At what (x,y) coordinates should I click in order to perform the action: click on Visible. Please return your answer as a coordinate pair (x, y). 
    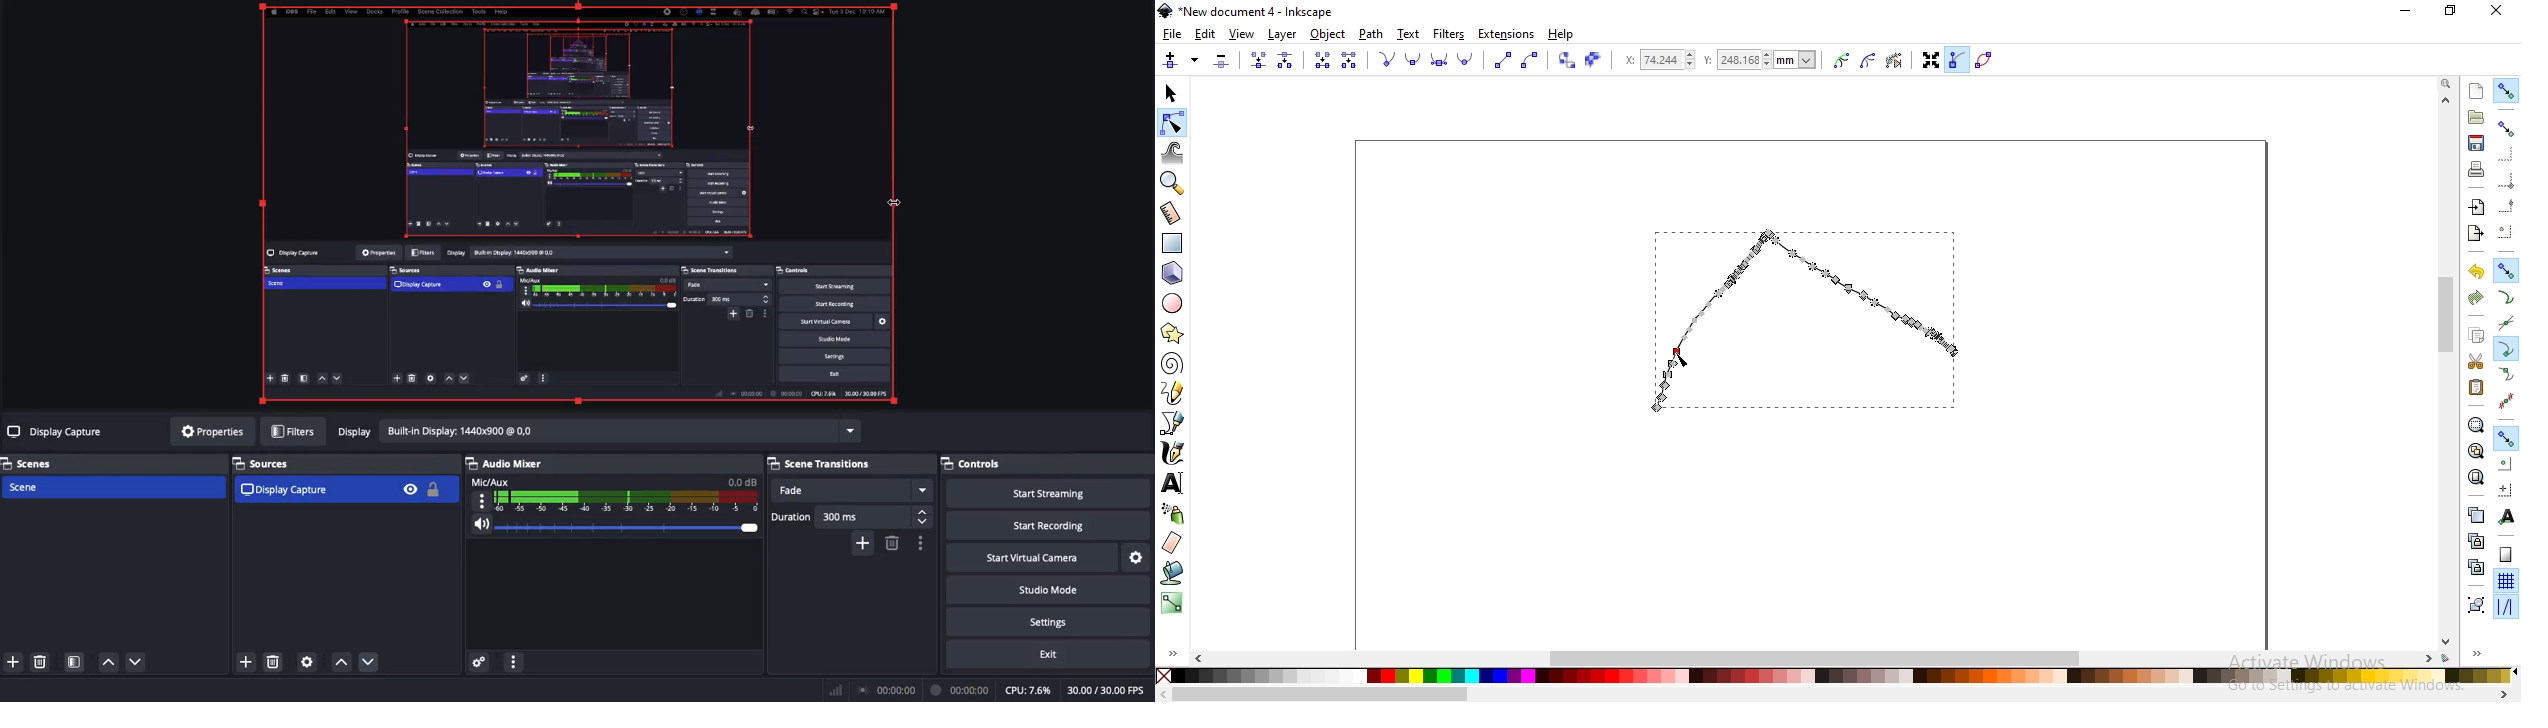
    Looking at the image, I should click on (410, 488).